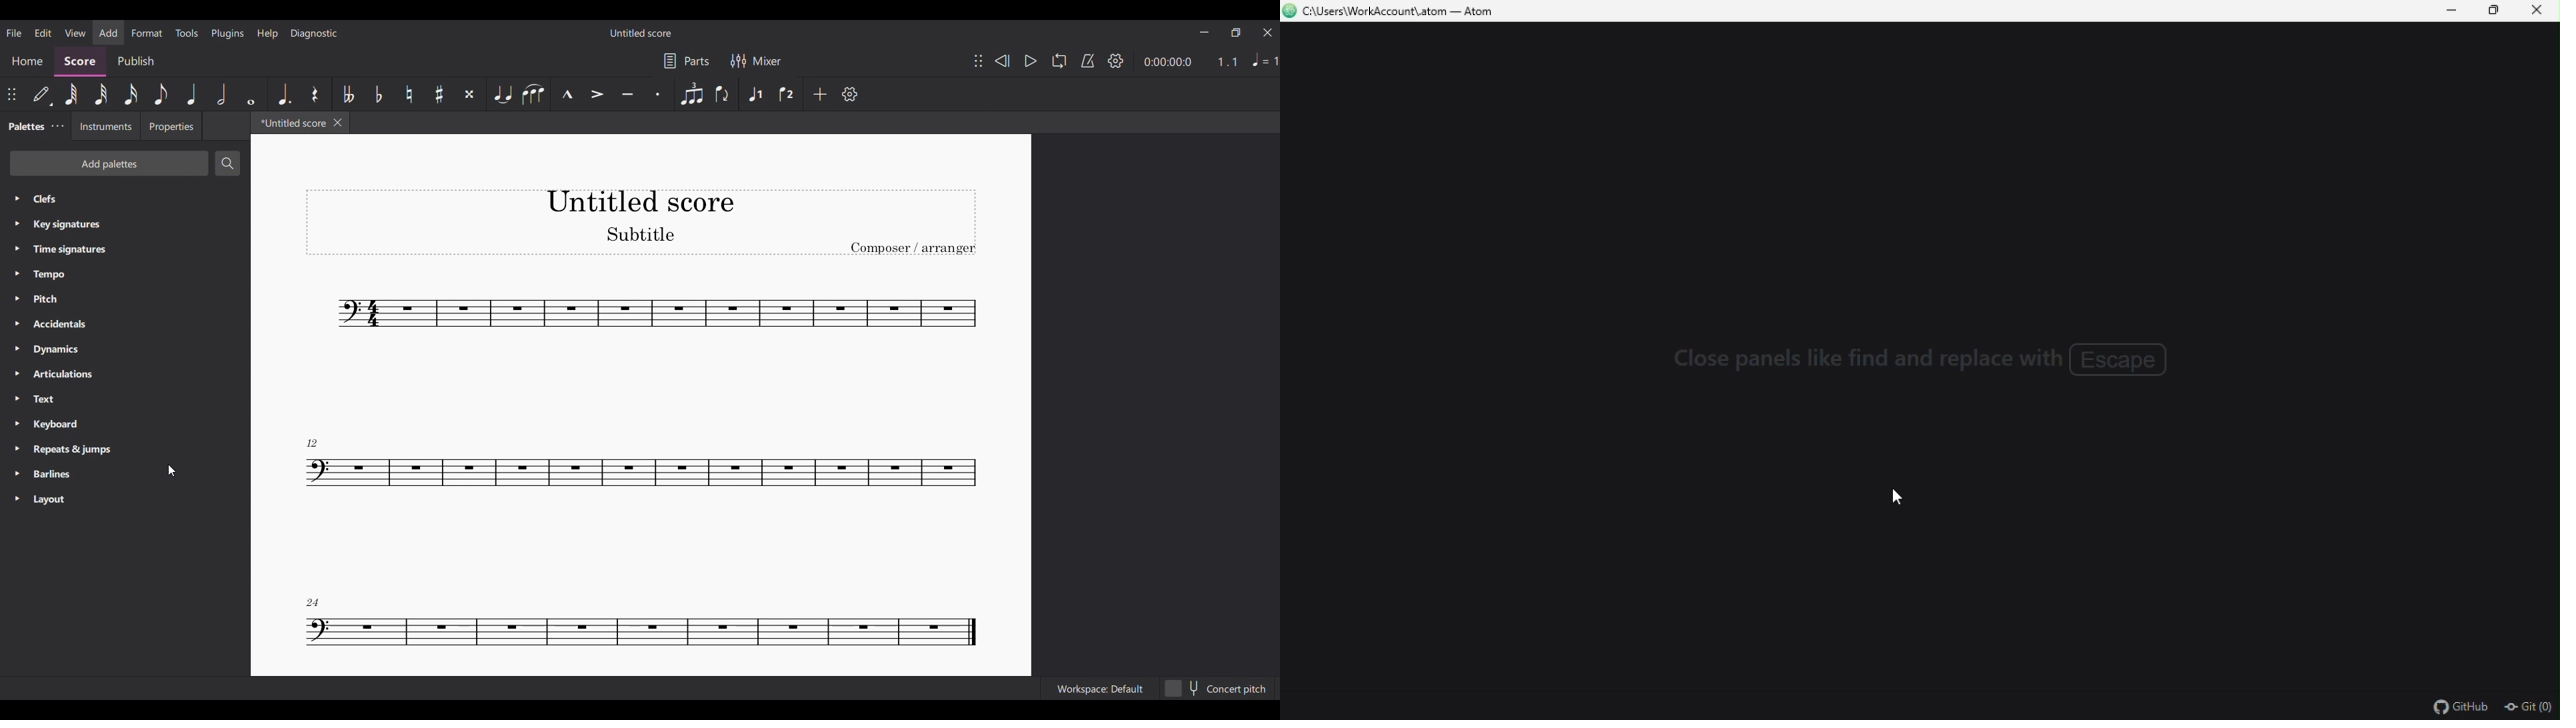 This screenshot has height=728, width=2576. I want to click on , so click(1123, 61).